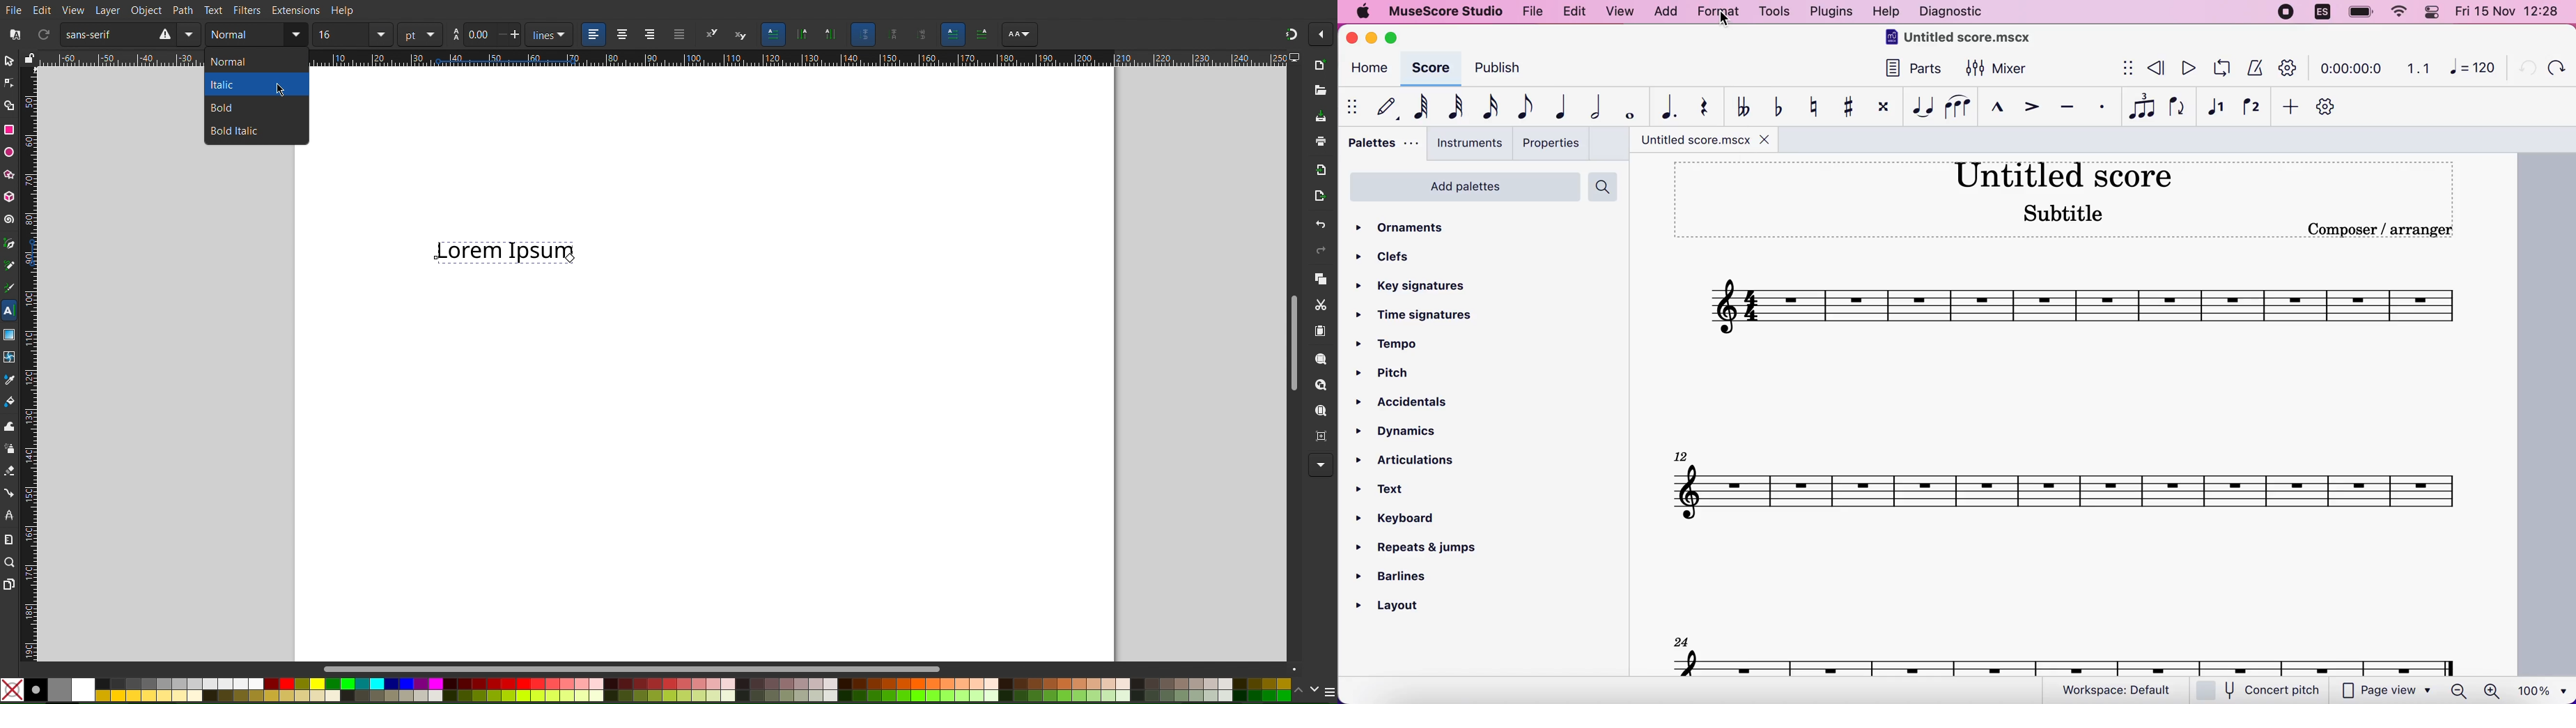  What do you see at coordinates (44, 35) in the screenshot?
I see `Refresh` at bounding box center [44, 35].